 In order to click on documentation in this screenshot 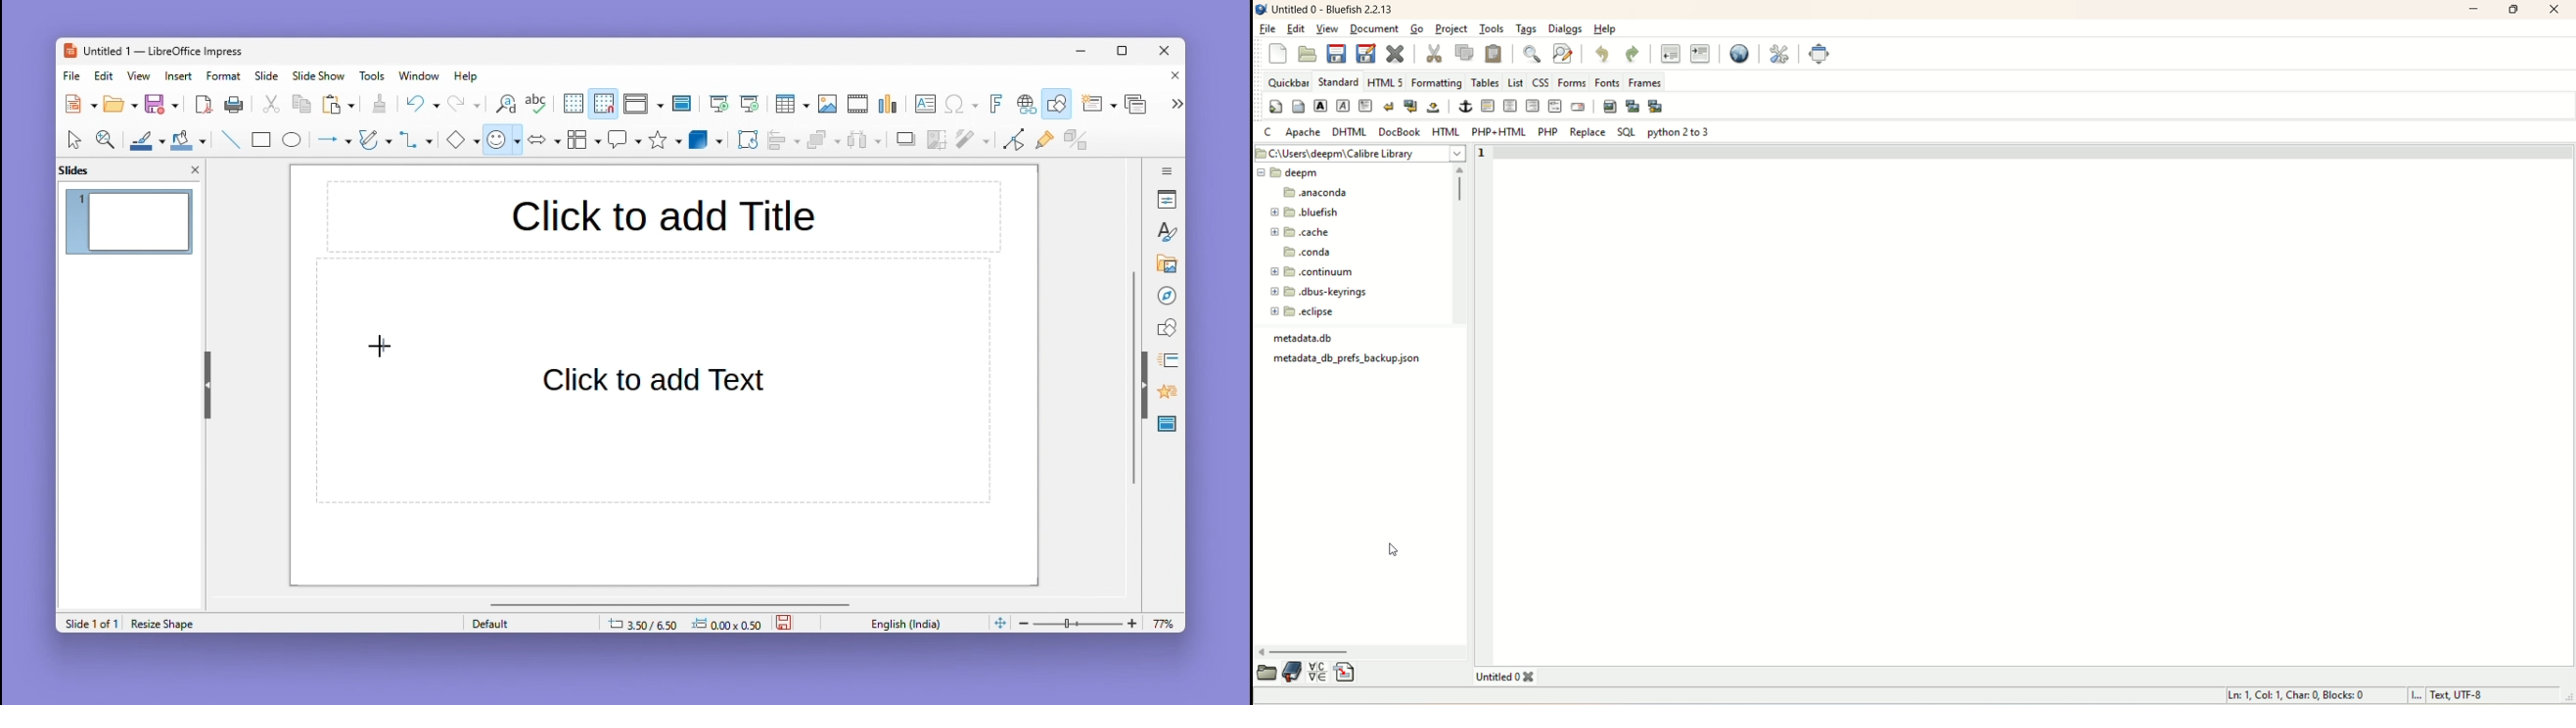, I will do `click(1293, 672)`.